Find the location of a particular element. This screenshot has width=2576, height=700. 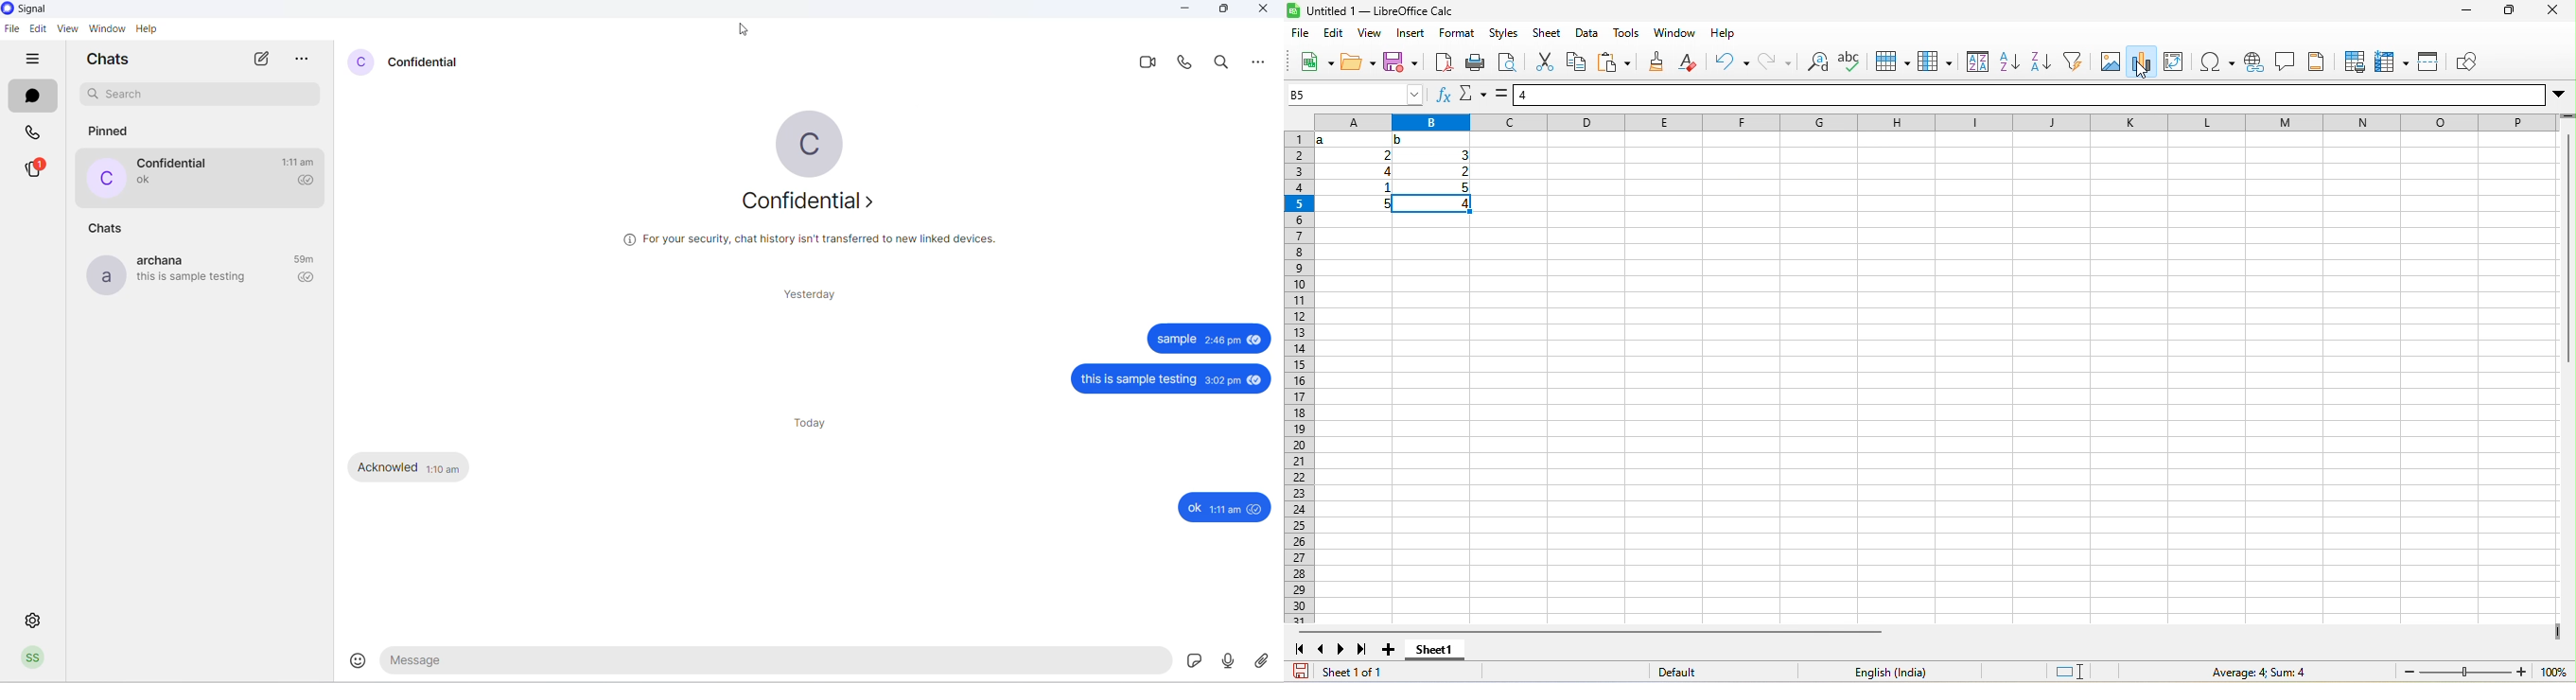

hide is located at coordinates (35, 60).